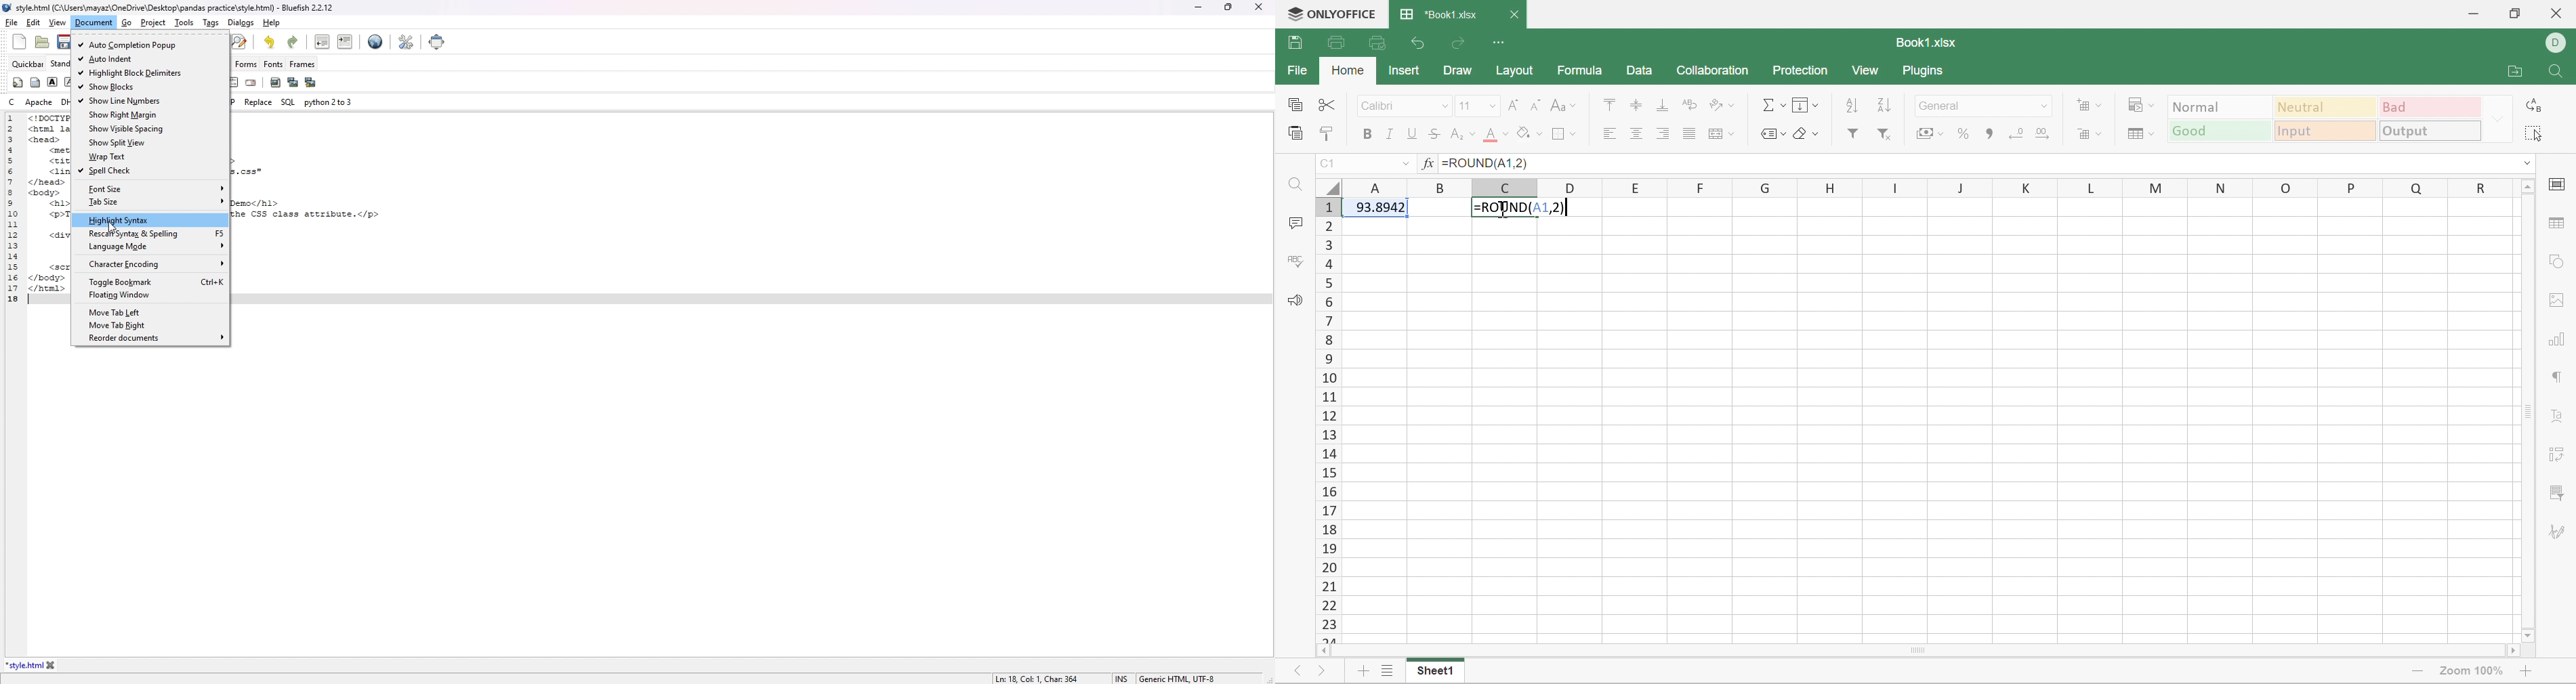  What do you see at coordinates (275, 83) in the screenshot?
I see `insert image` at bounding box center [275, 83].